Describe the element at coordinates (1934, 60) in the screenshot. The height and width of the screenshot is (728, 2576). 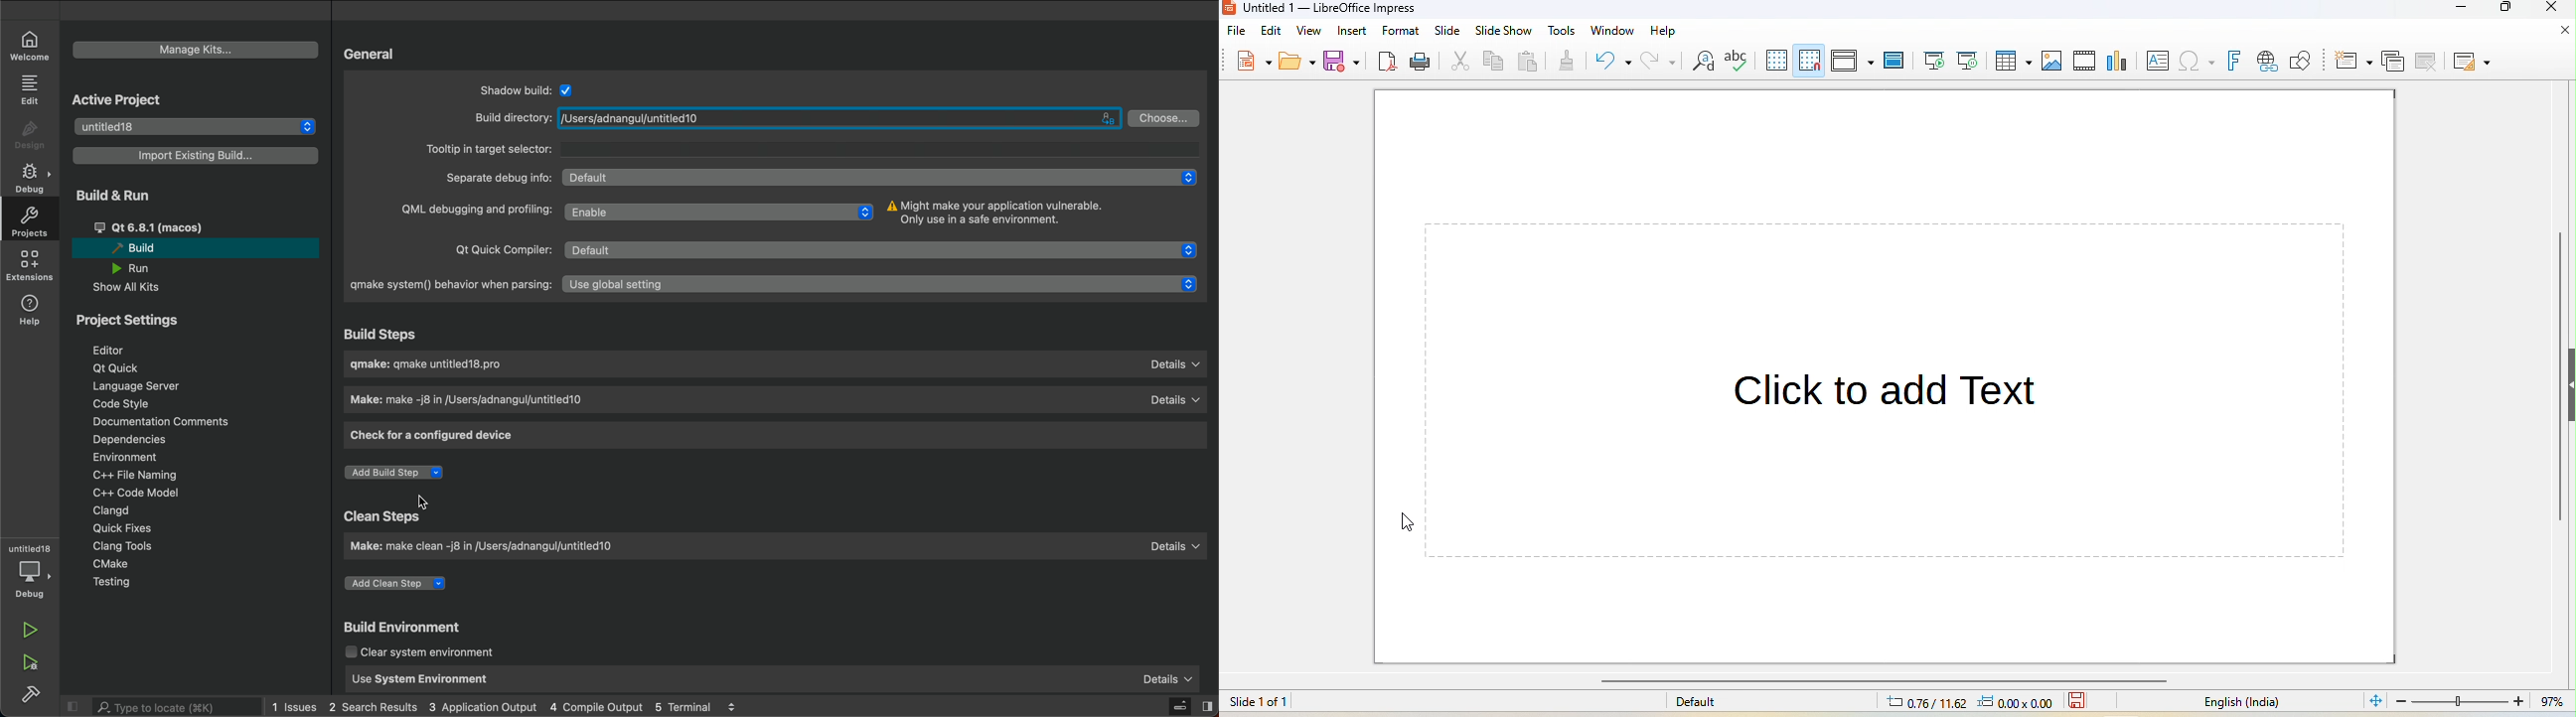
I see `start from beginning` at that location.